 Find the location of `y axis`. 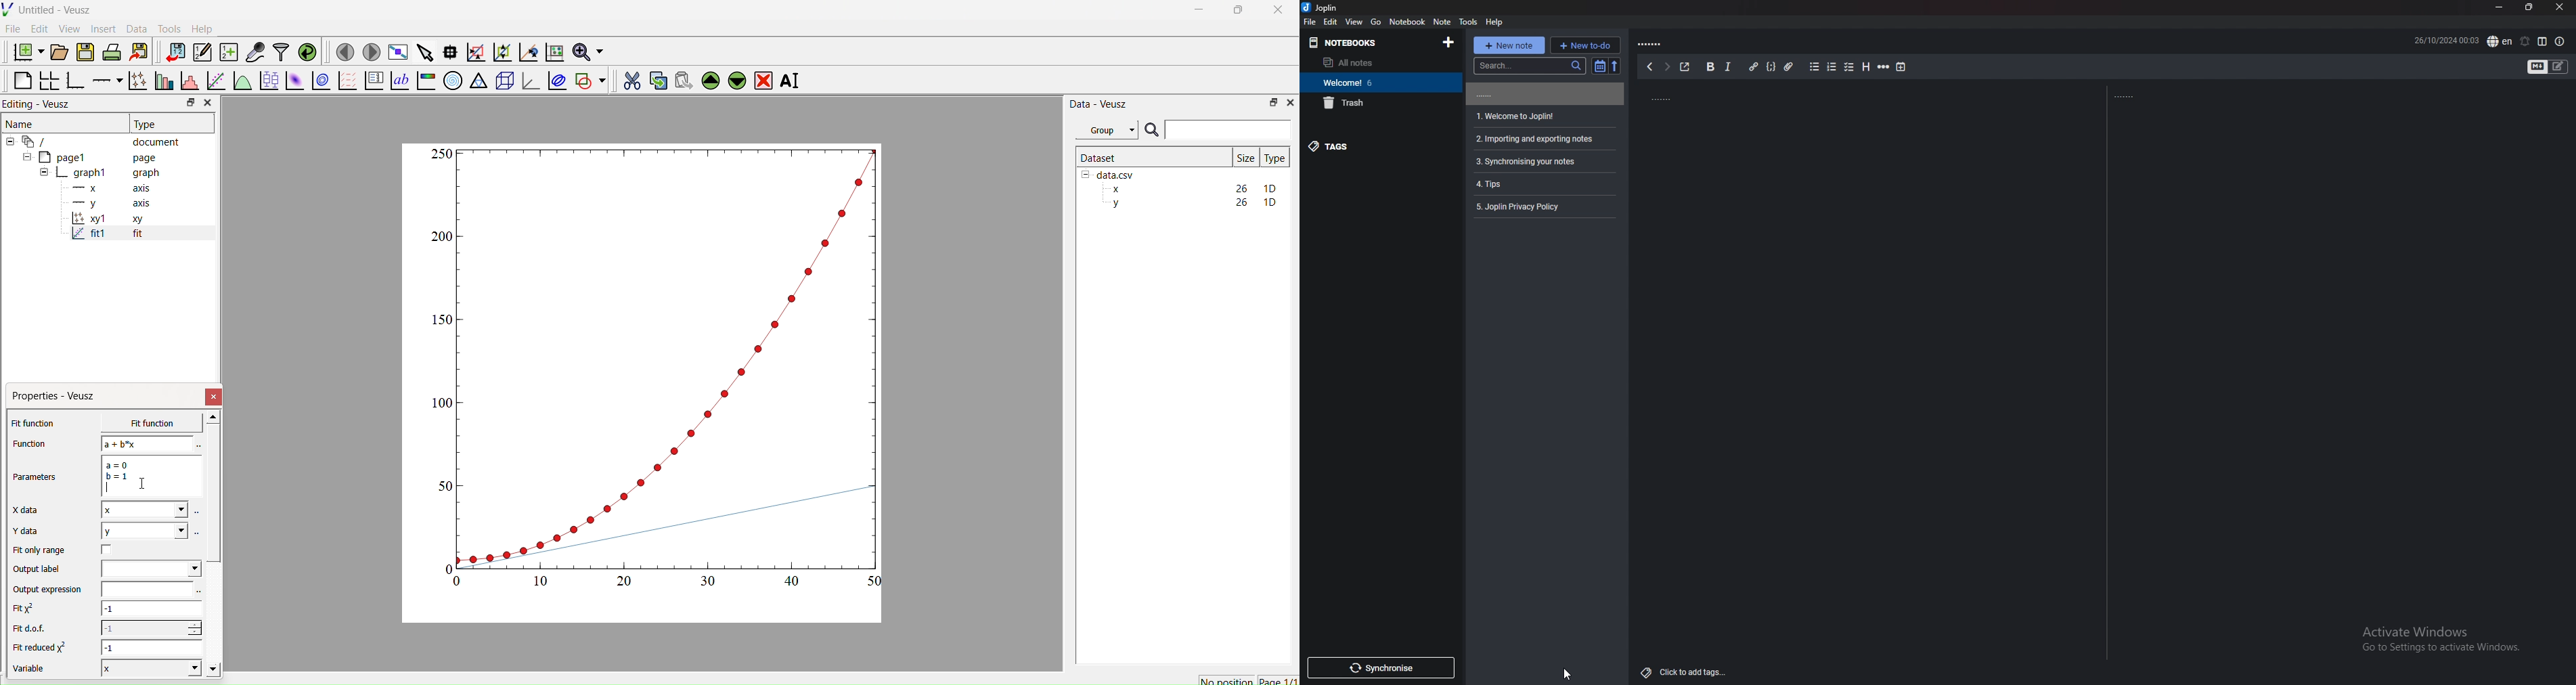

y axis is located at coordinates (104, 203).